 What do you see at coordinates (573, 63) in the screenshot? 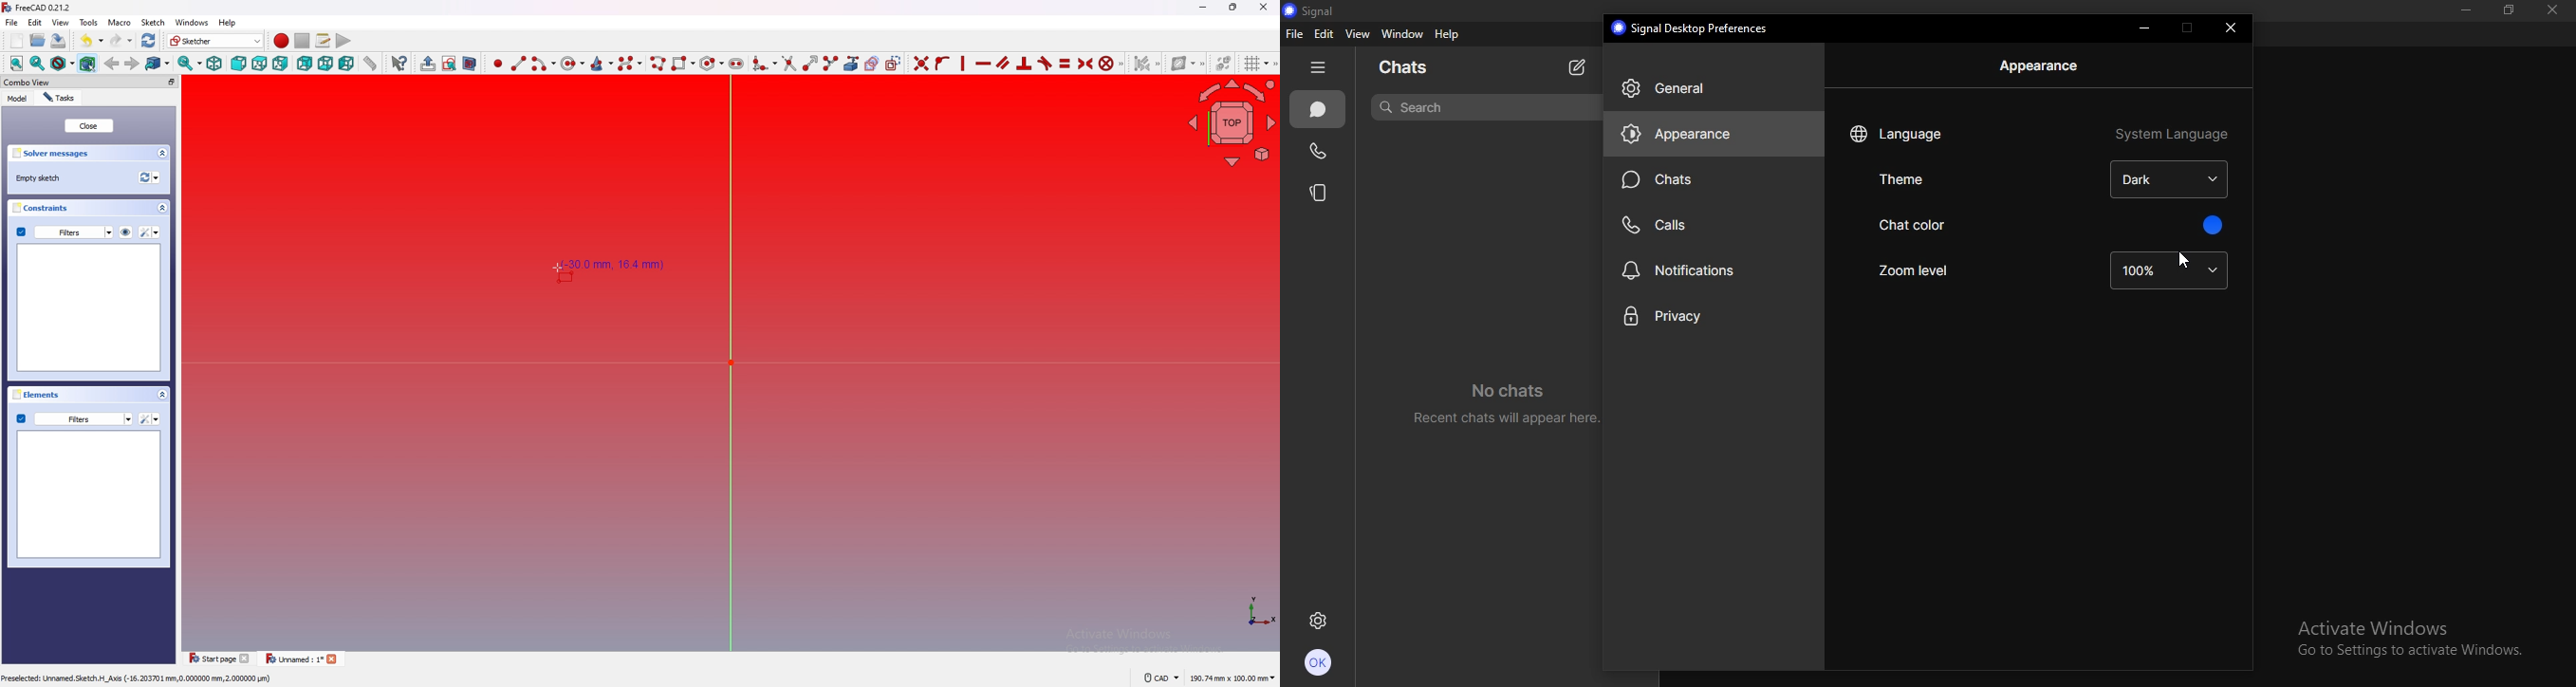
I see `create circle` at bounding box center [573, 63].